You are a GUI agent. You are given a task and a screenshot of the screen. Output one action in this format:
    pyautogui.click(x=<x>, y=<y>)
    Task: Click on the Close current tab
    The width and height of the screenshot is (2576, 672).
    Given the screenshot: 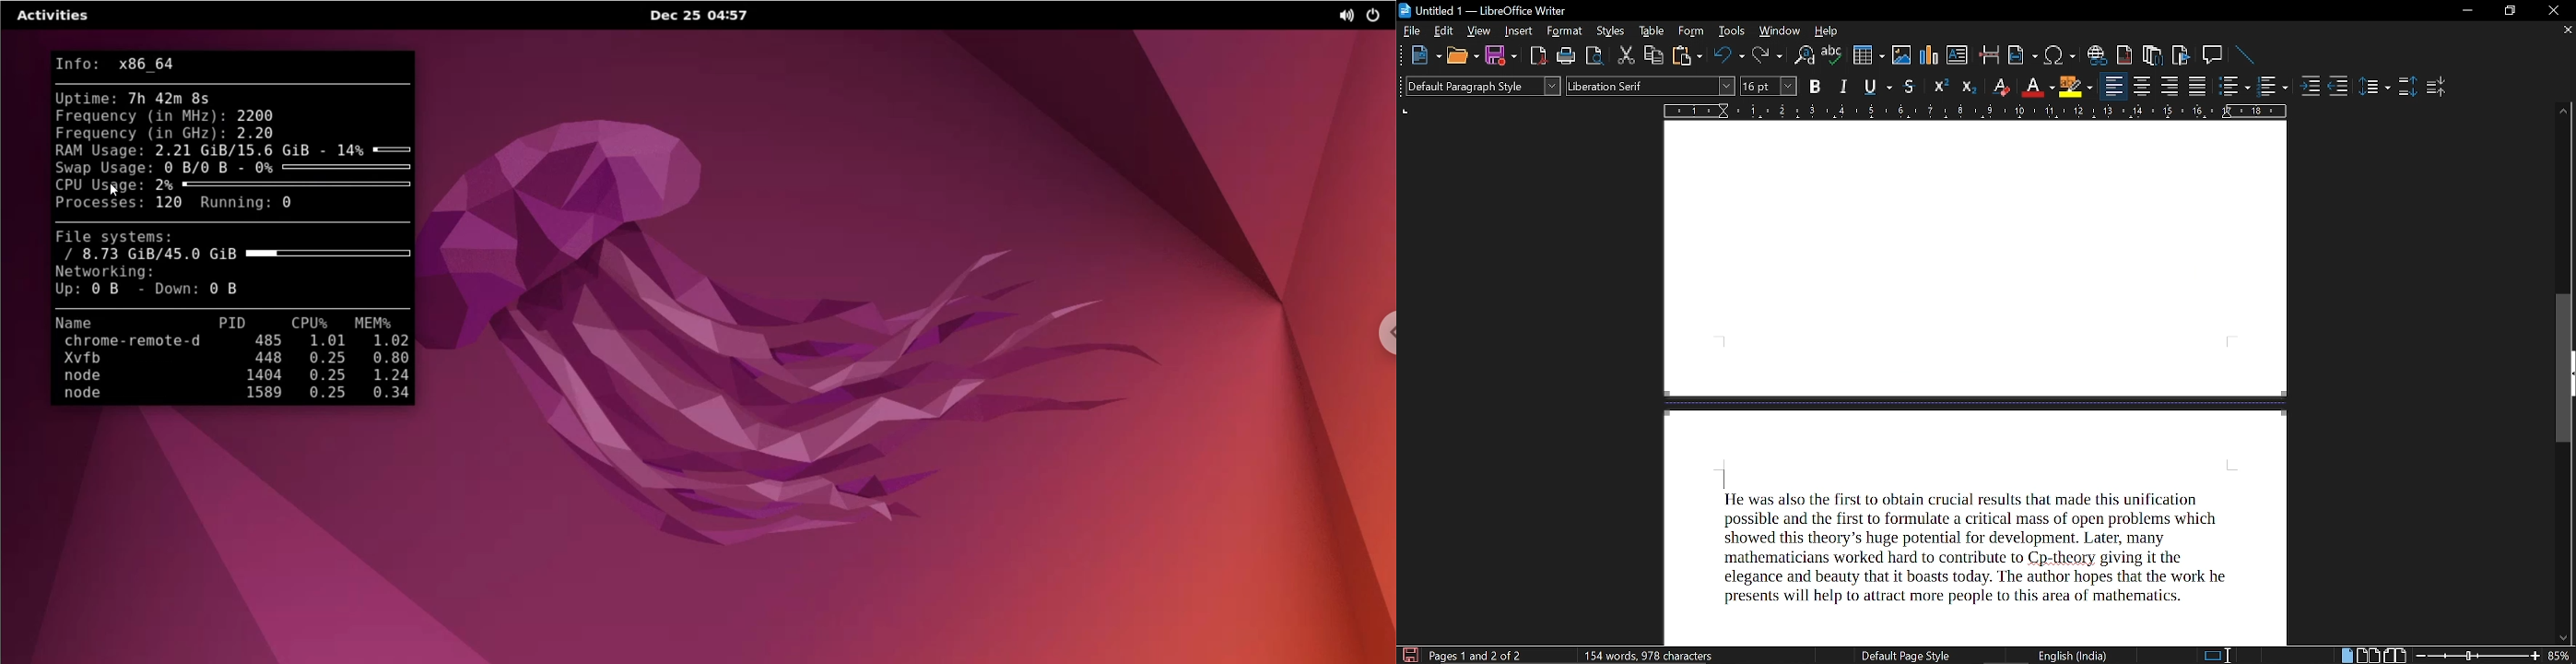 What is the action you would take?
    pyautogui.click(x=2565, y=32)
    